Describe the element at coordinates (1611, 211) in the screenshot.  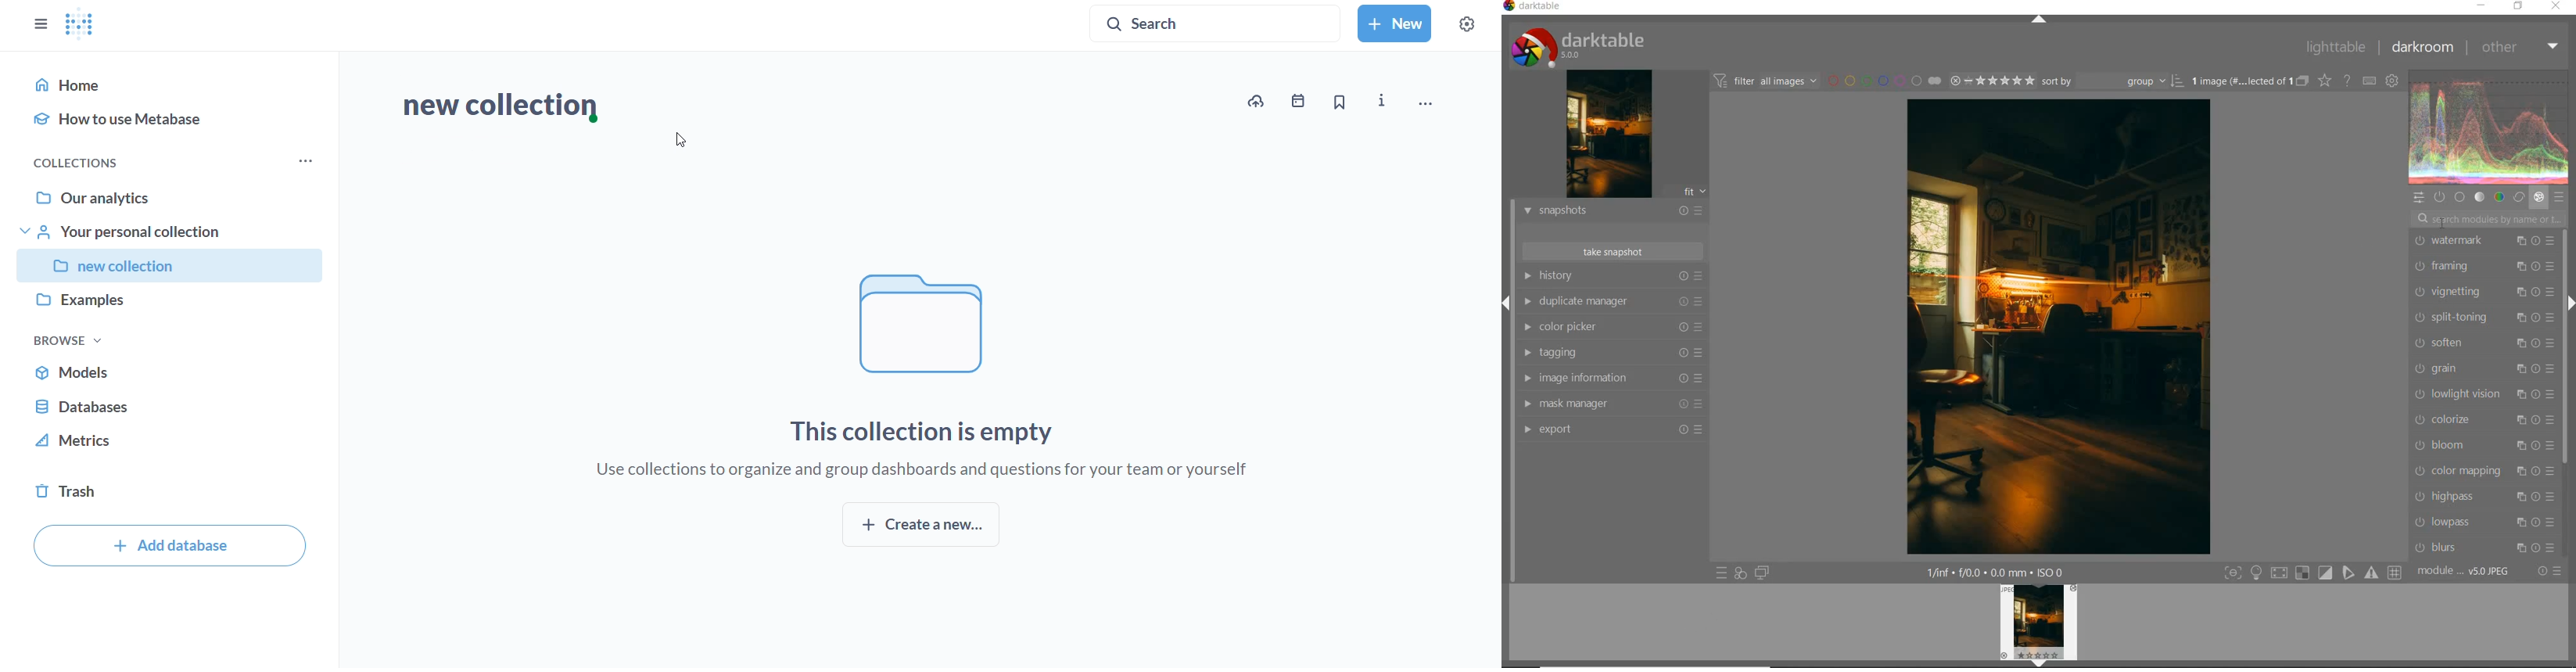
I see `snapshots` at that location.